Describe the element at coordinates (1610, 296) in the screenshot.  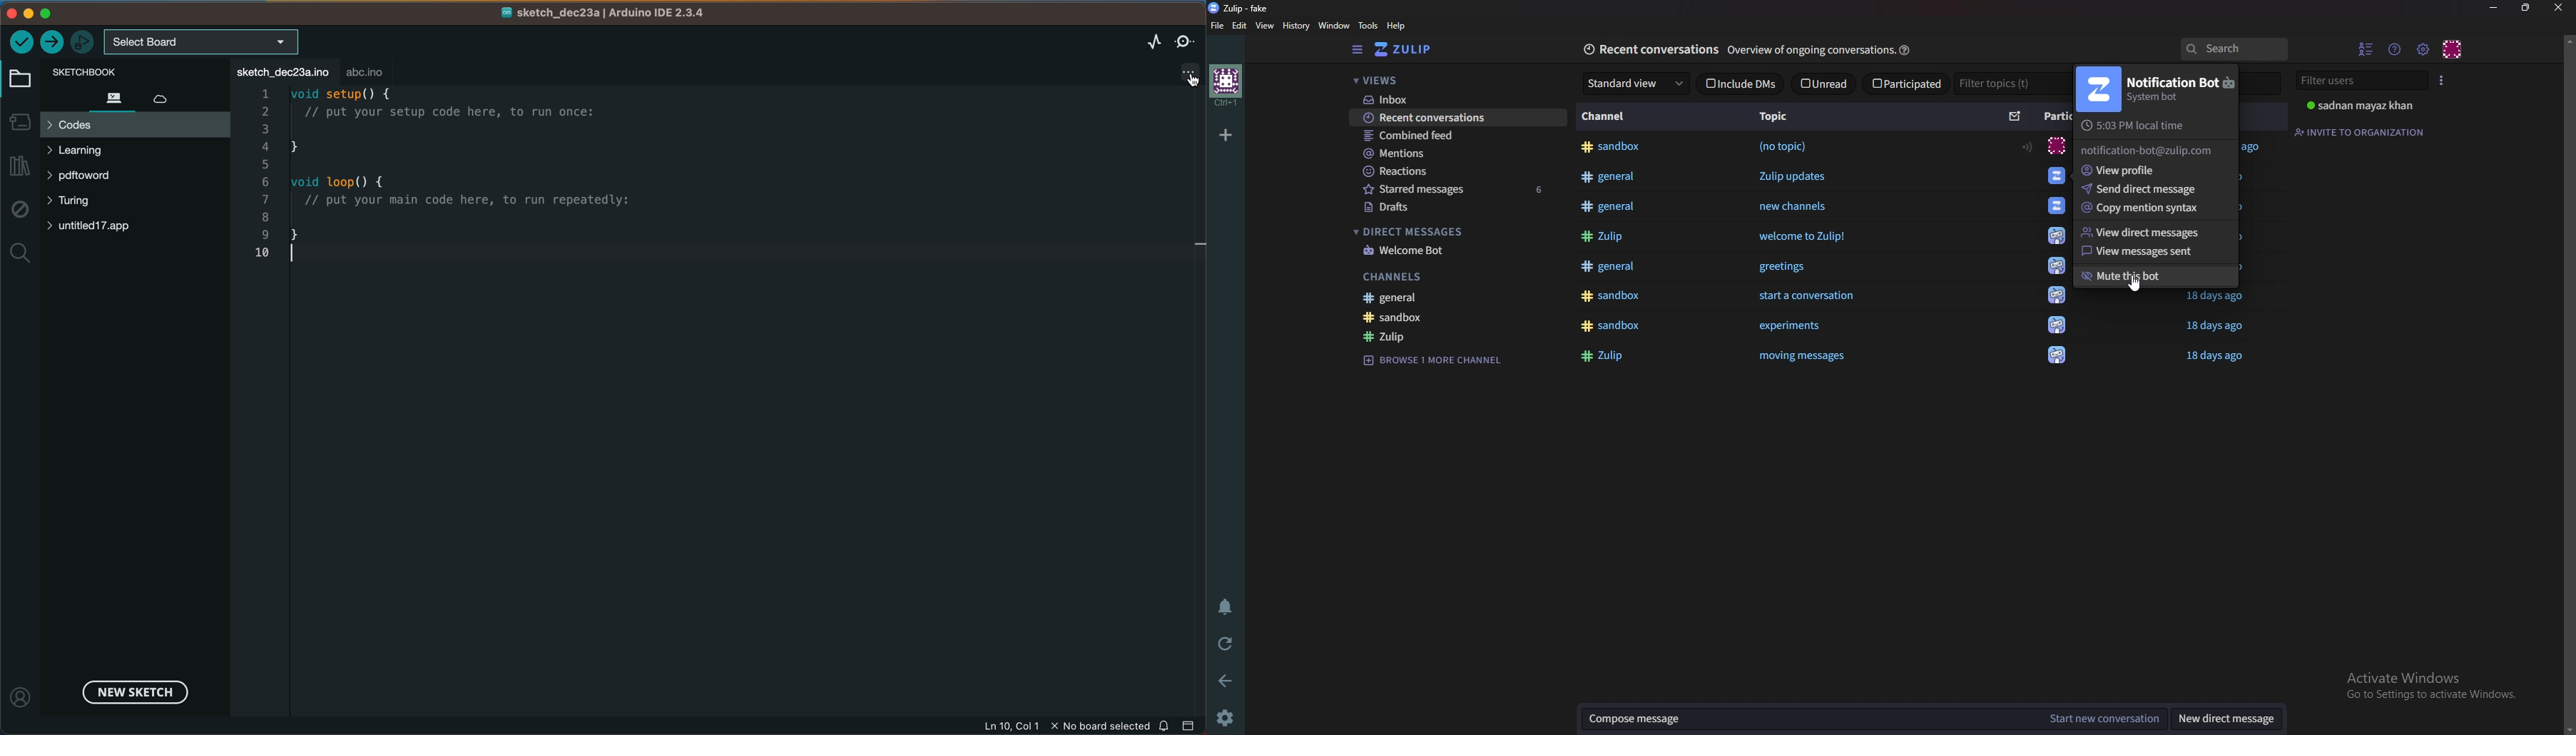
I see `#sandbox` at that location.